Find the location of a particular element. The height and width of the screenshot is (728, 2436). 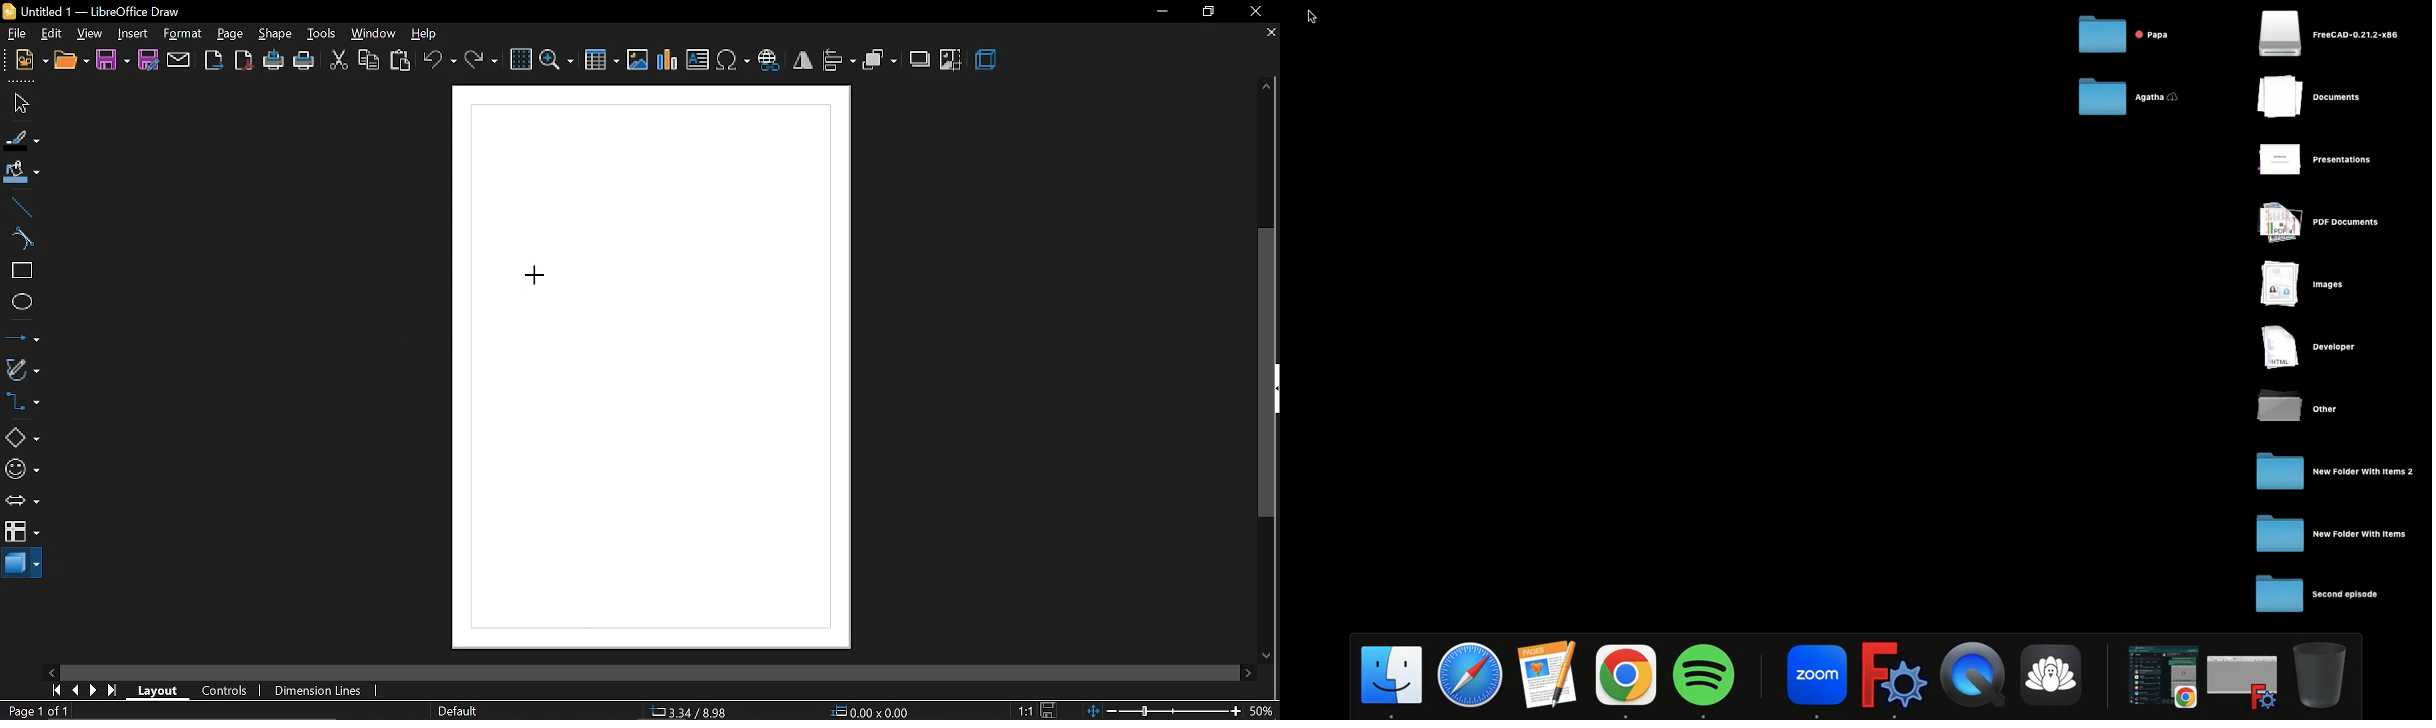

Minimized the application is located at coordinates (2162, 678).